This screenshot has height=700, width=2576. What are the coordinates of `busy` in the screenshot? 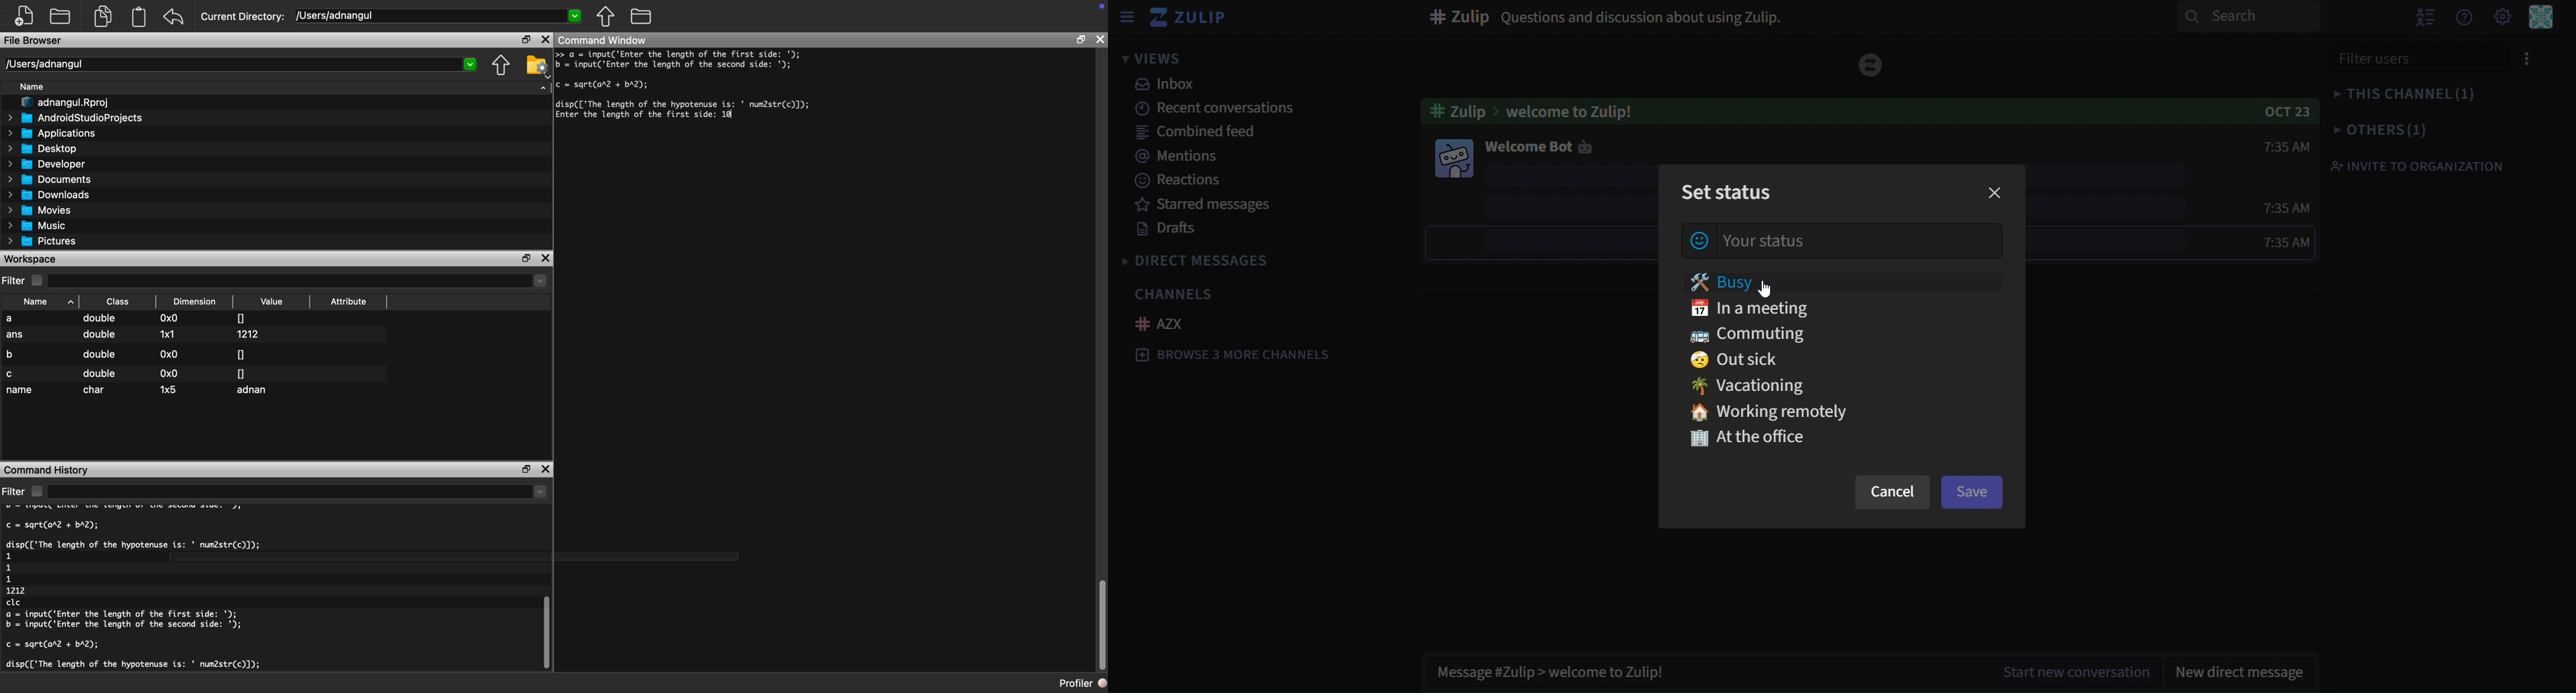 It's located at (1727, 282).